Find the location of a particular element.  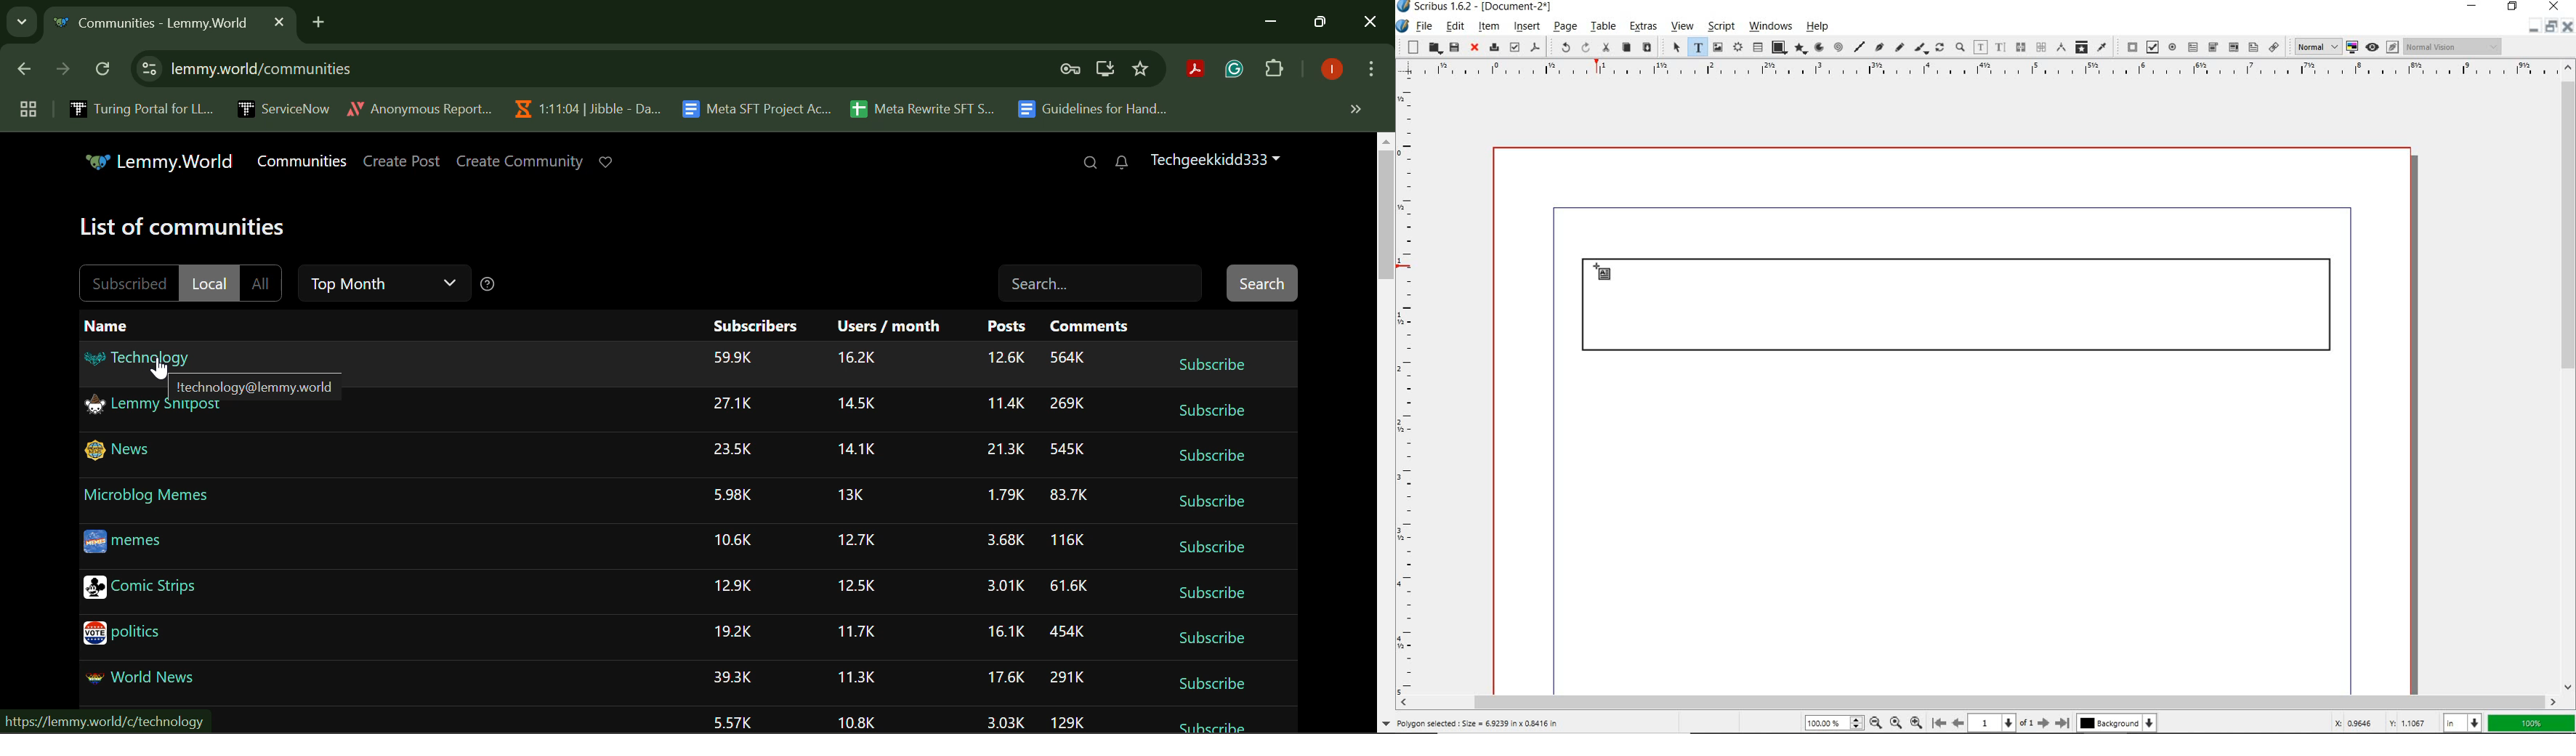

table is located at coordinates (1603, 26).